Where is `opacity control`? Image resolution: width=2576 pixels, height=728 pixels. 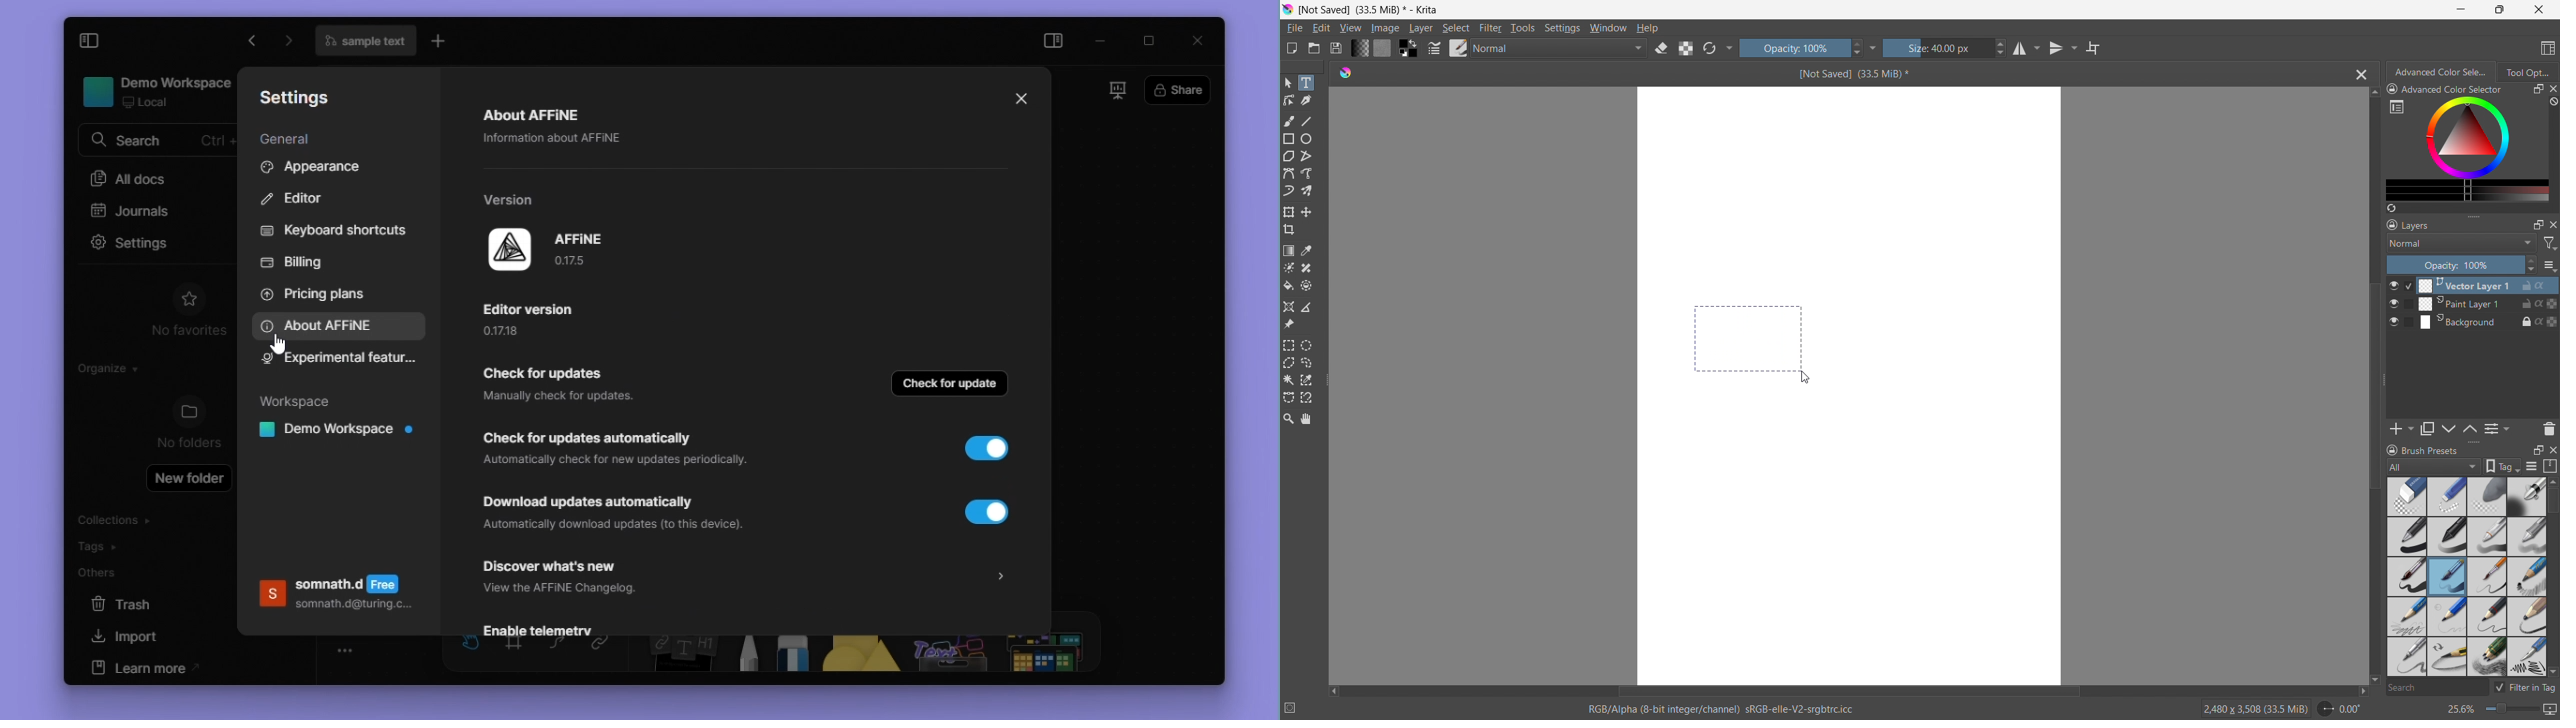
opacity control is located at coordinates (2461, 265).